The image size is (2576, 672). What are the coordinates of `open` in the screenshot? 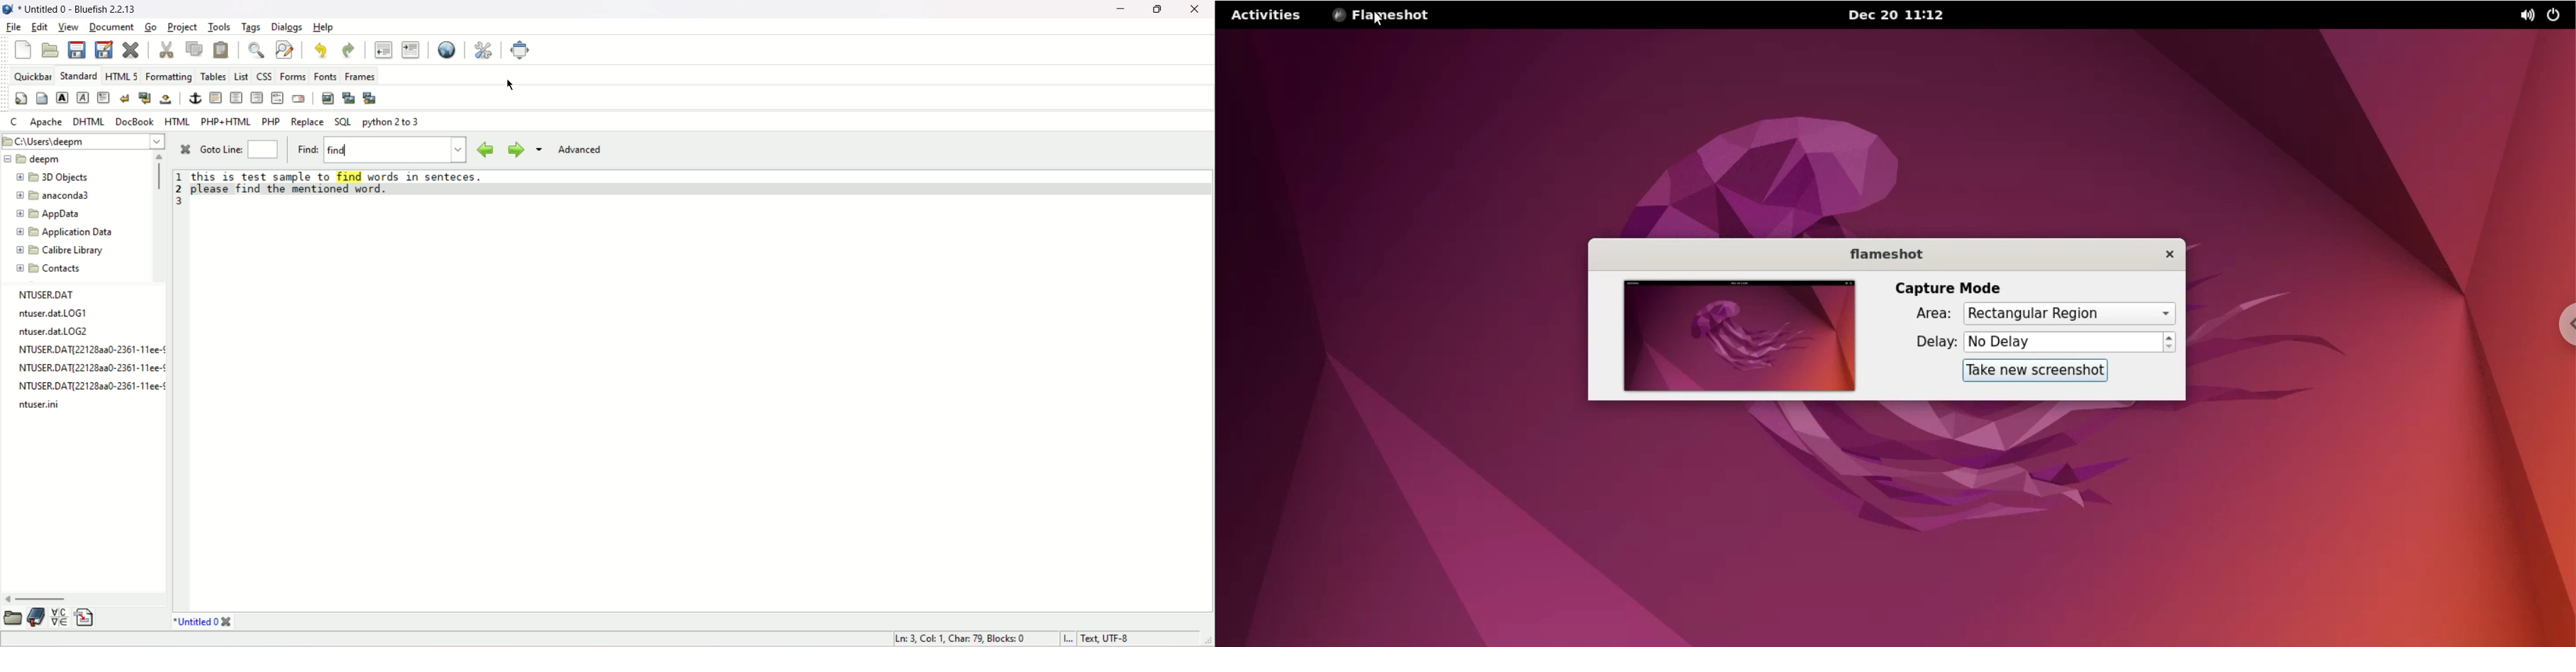 It's located at (11, 620).